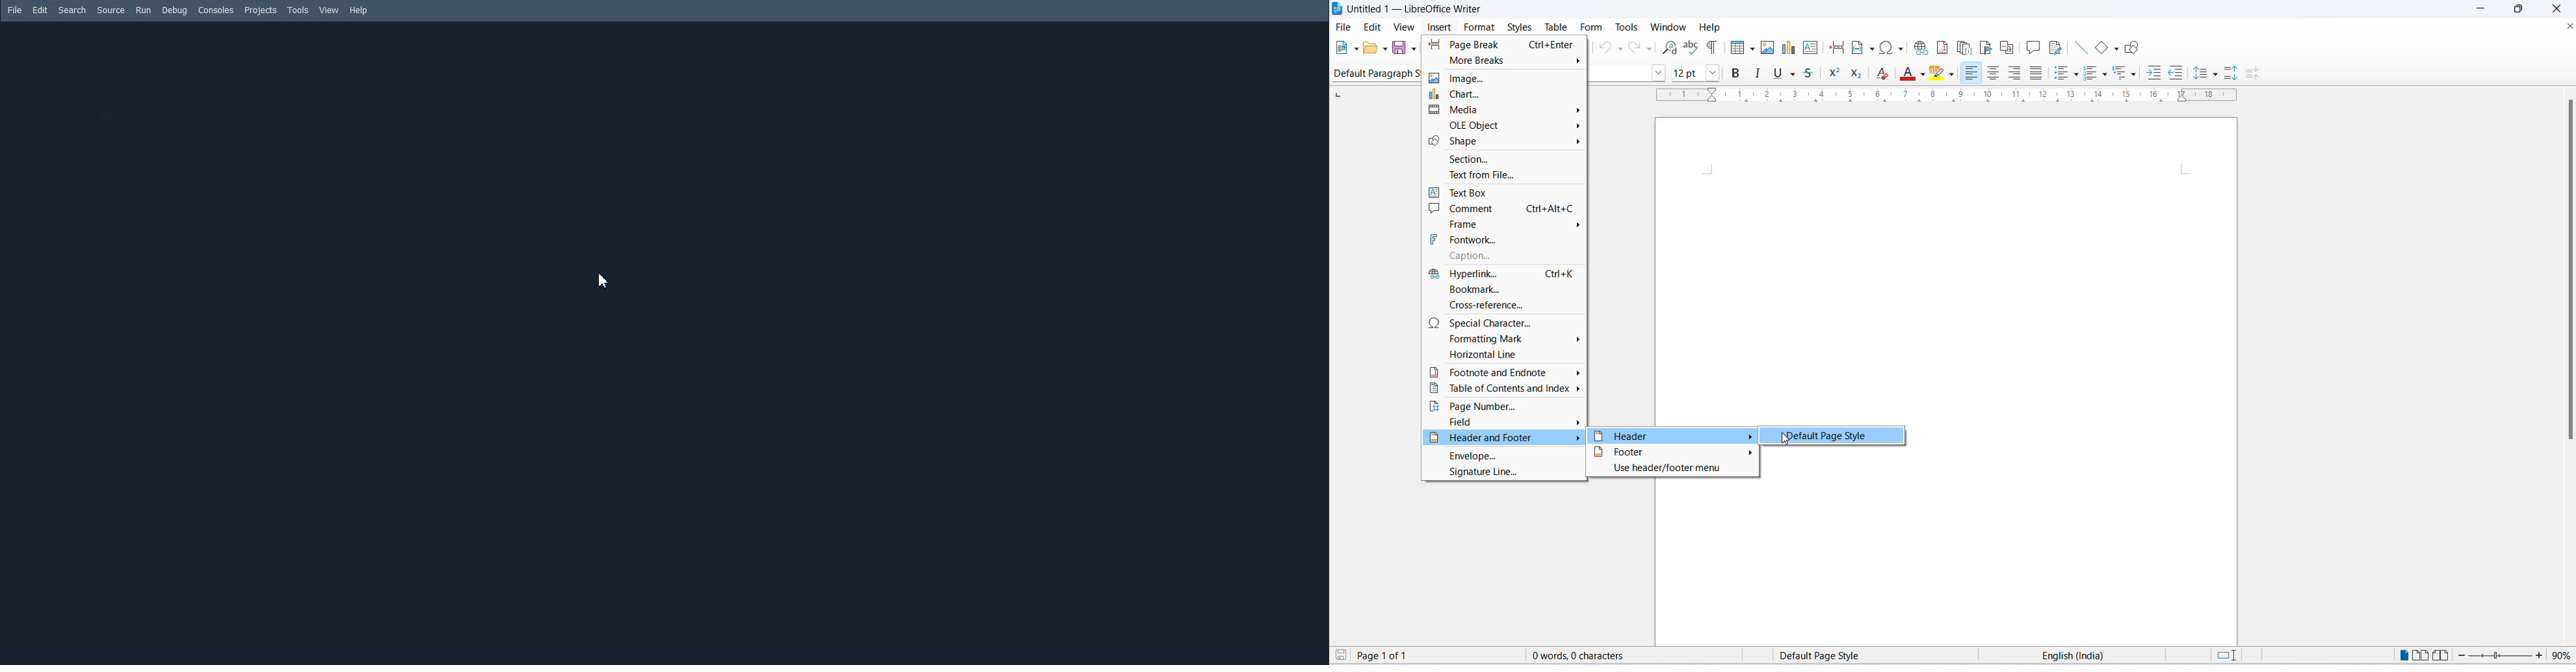  What do you see at coordinates (1996, 74) in the screenshot?
I see `text align center` at bounding box center [1996, 74].